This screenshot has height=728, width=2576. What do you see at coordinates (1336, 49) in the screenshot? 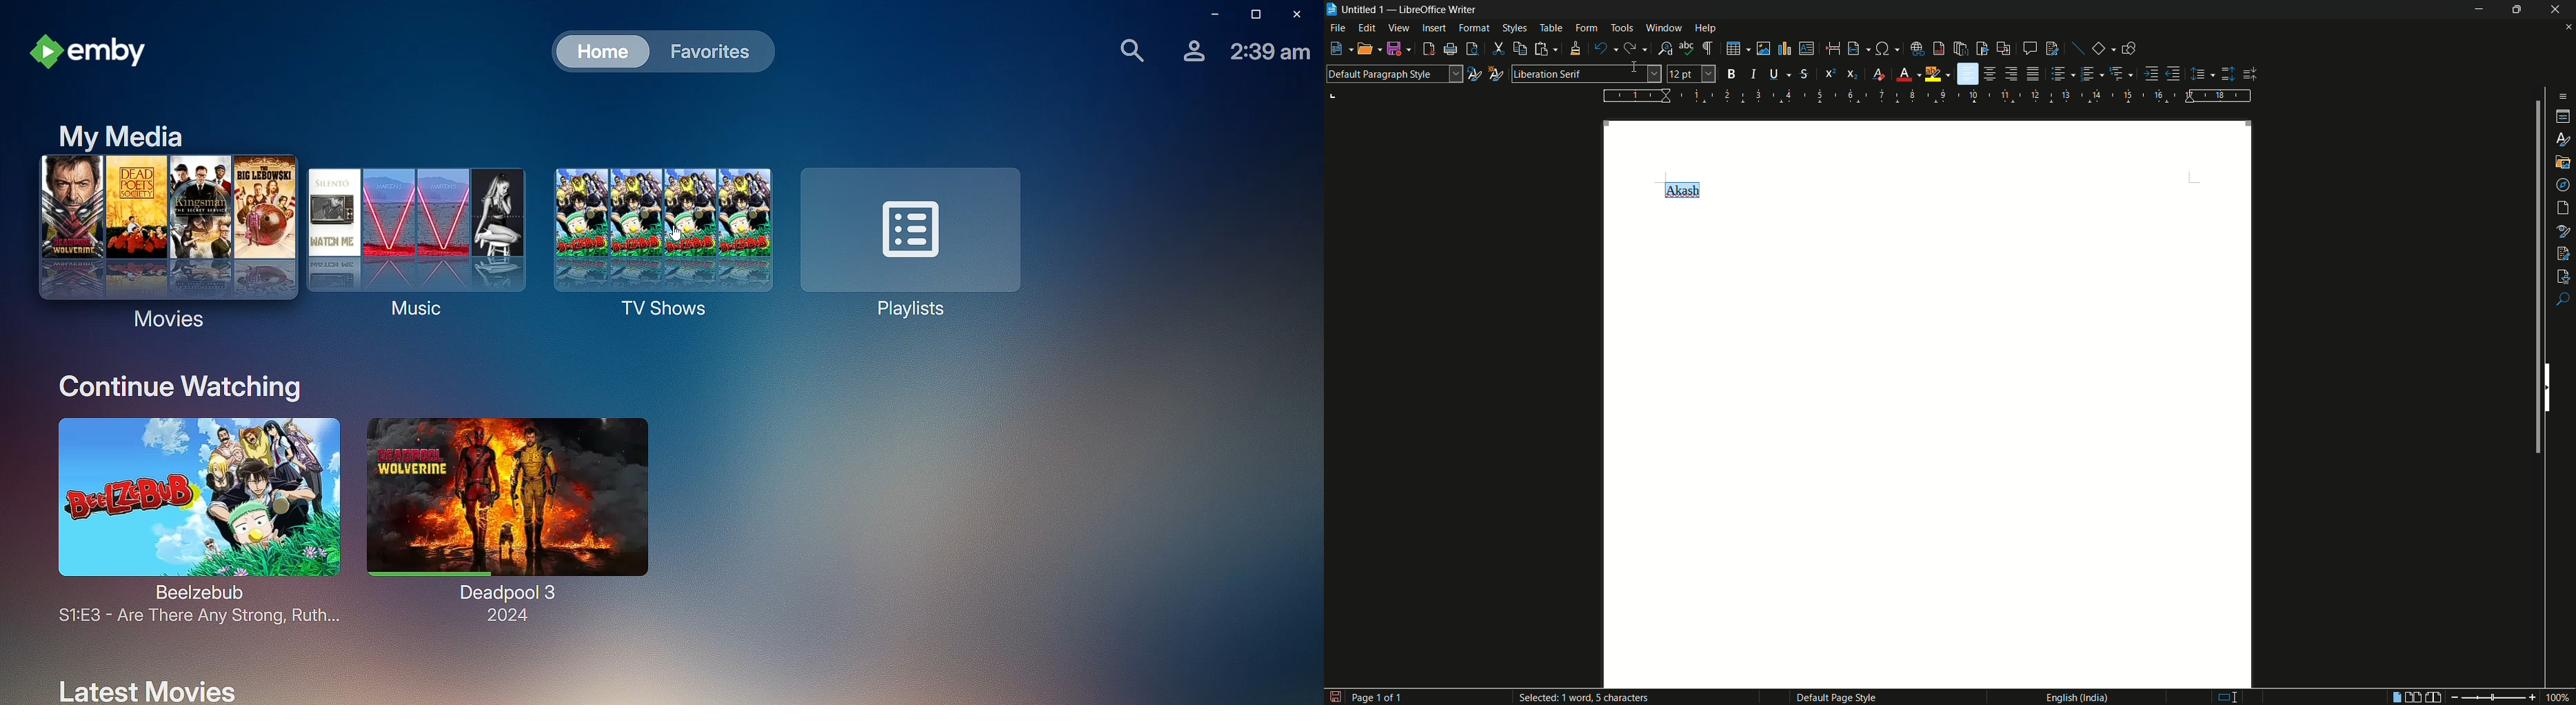
I see `new file` at bounding box center [1336, 49].